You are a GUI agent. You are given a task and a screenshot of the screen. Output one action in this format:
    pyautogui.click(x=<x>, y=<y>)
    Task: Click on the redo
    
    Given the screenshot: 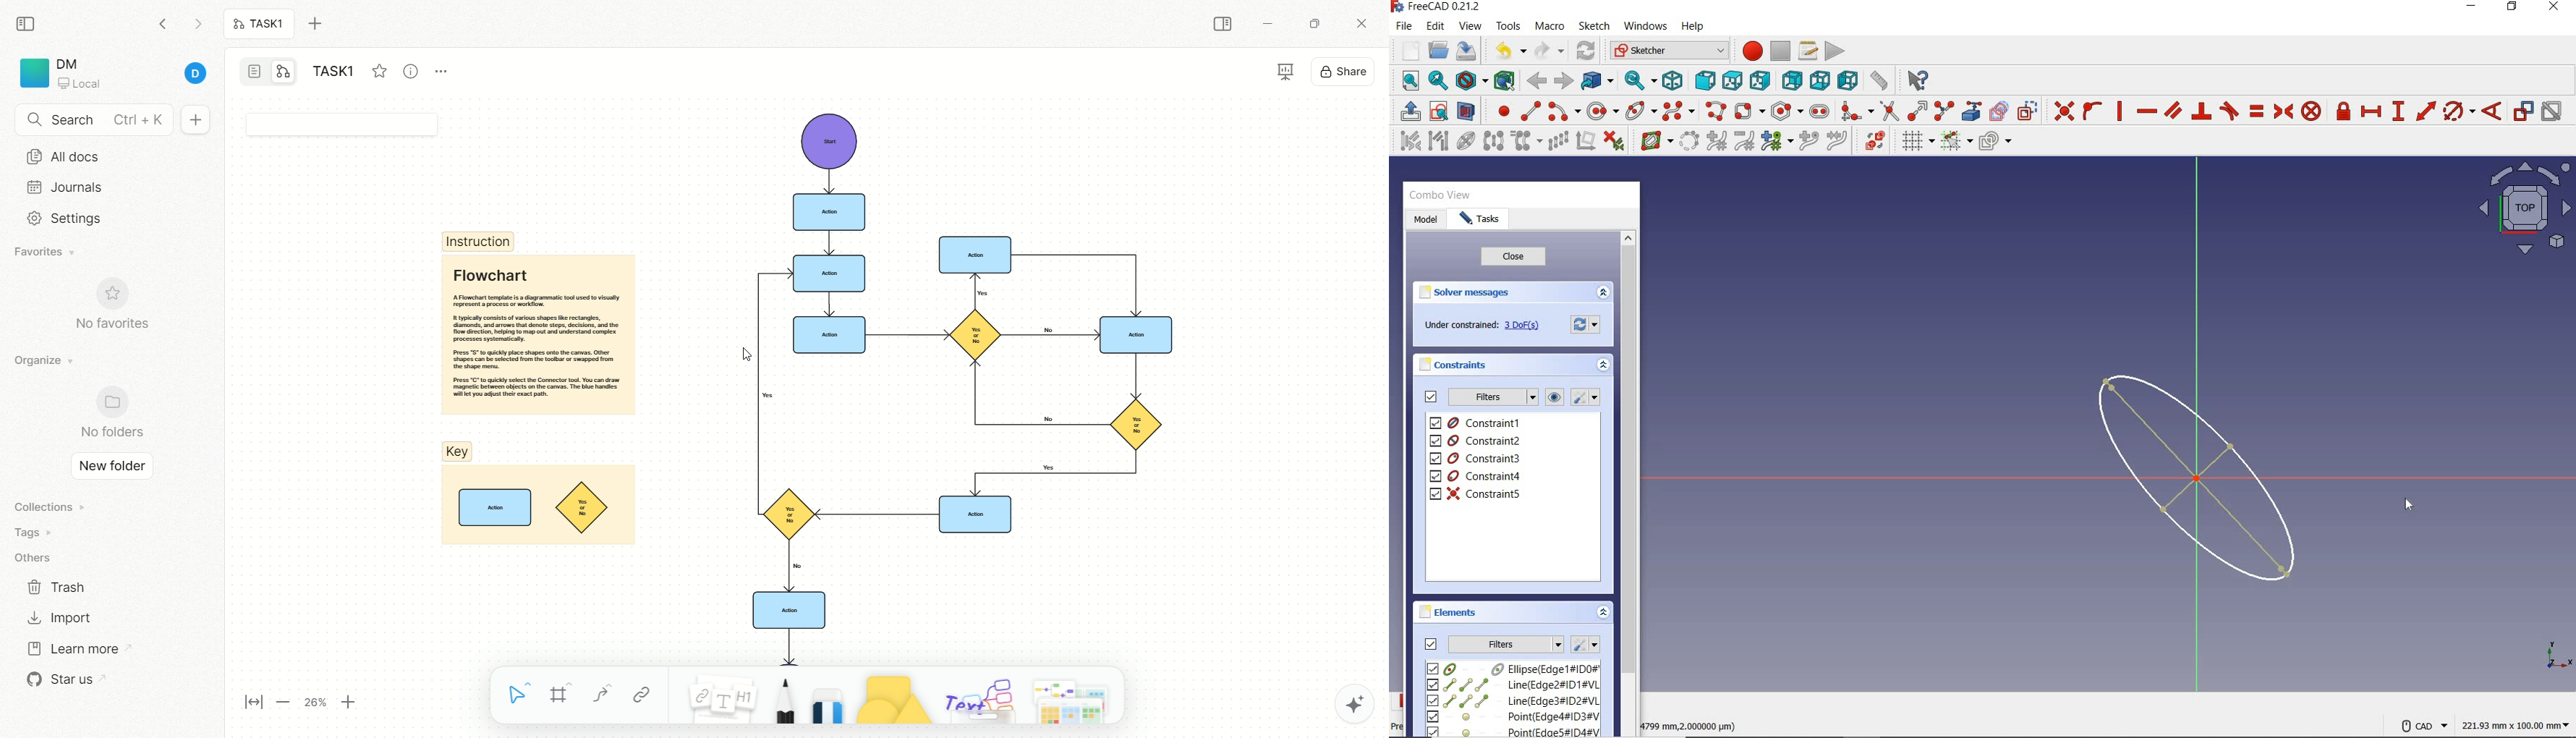 What is the action you would take?
    pyautogui.click(x=1549, y=50)
    